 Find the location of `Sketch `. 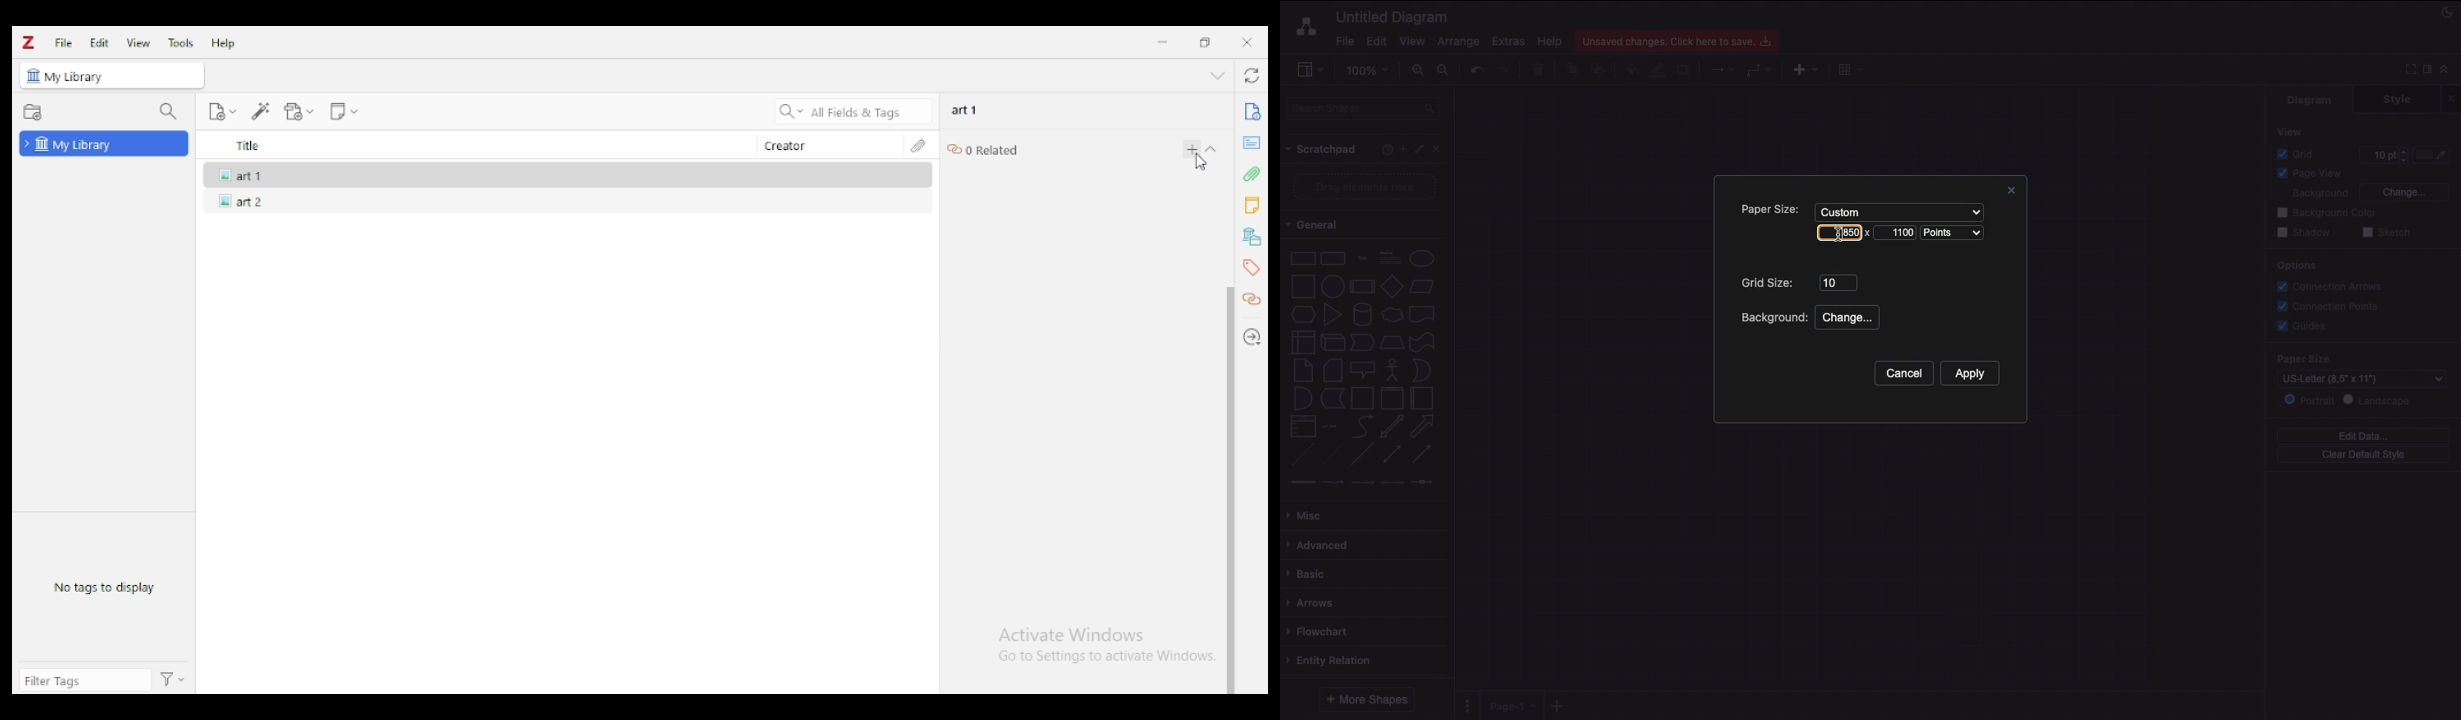

Sketch  is located at coordinates (2388, 233).